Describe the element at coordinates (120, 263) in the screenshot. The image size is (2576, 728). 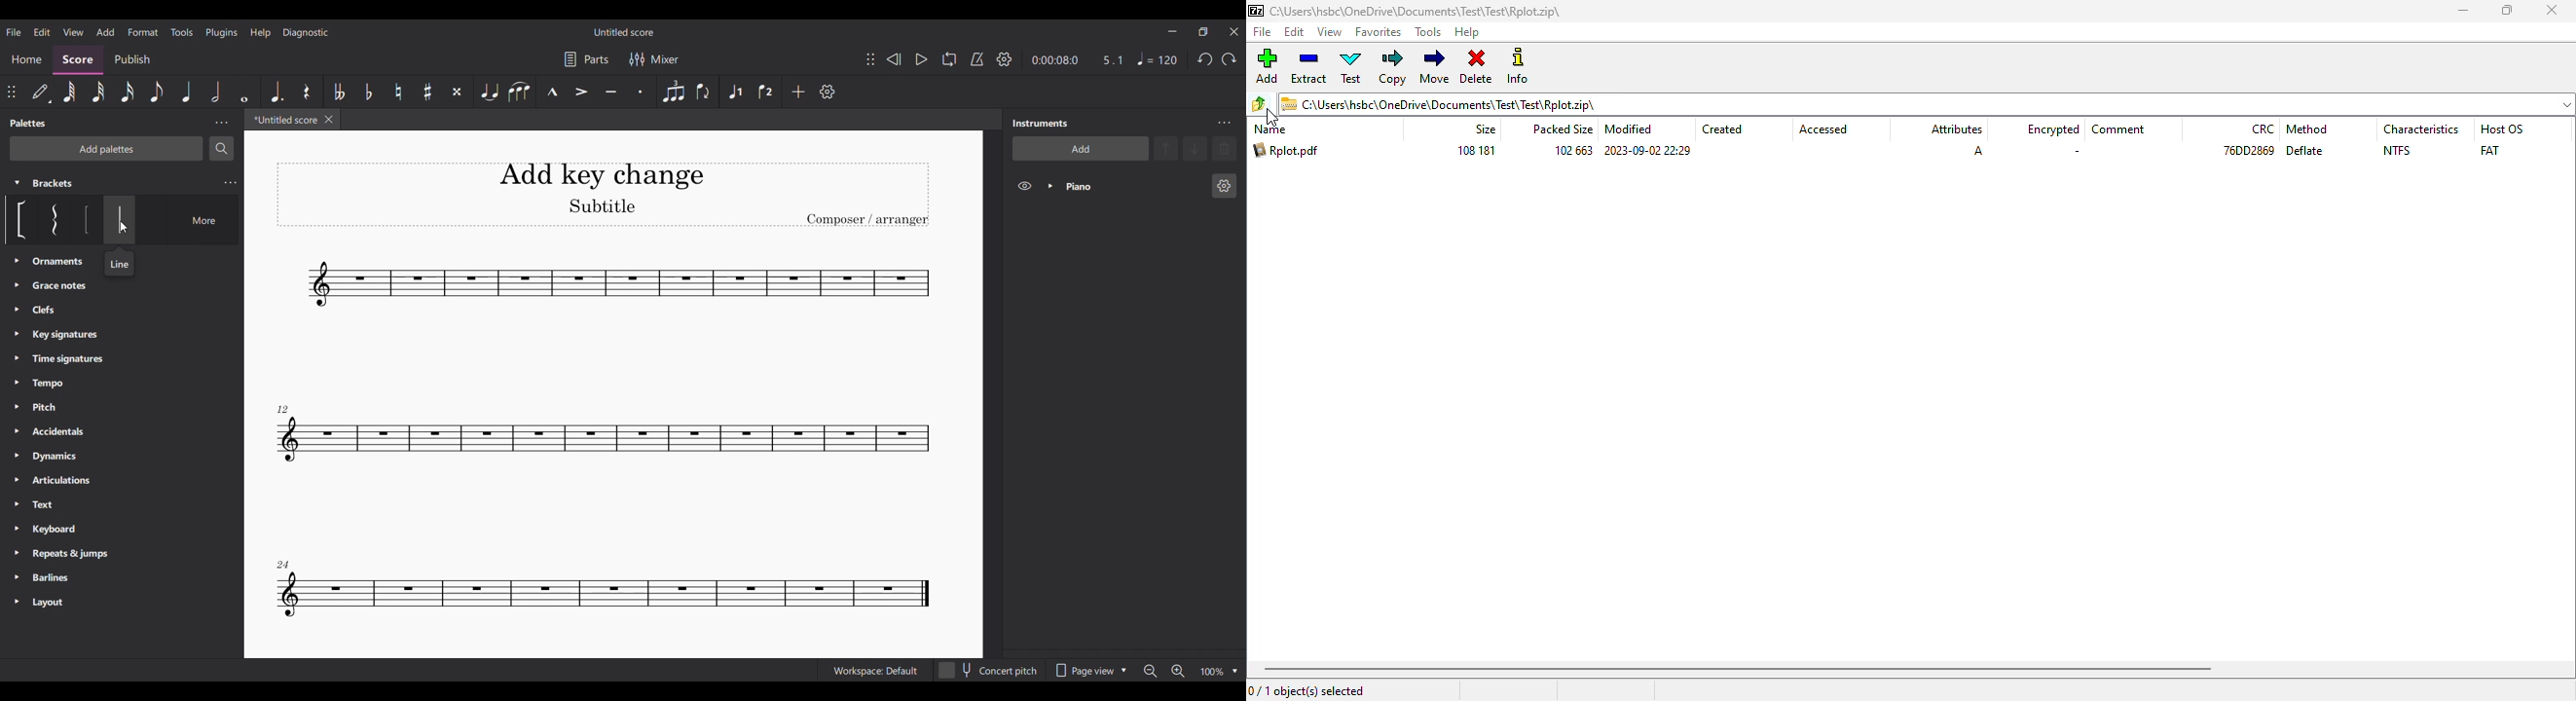
I see `Description of current selection` at that location.